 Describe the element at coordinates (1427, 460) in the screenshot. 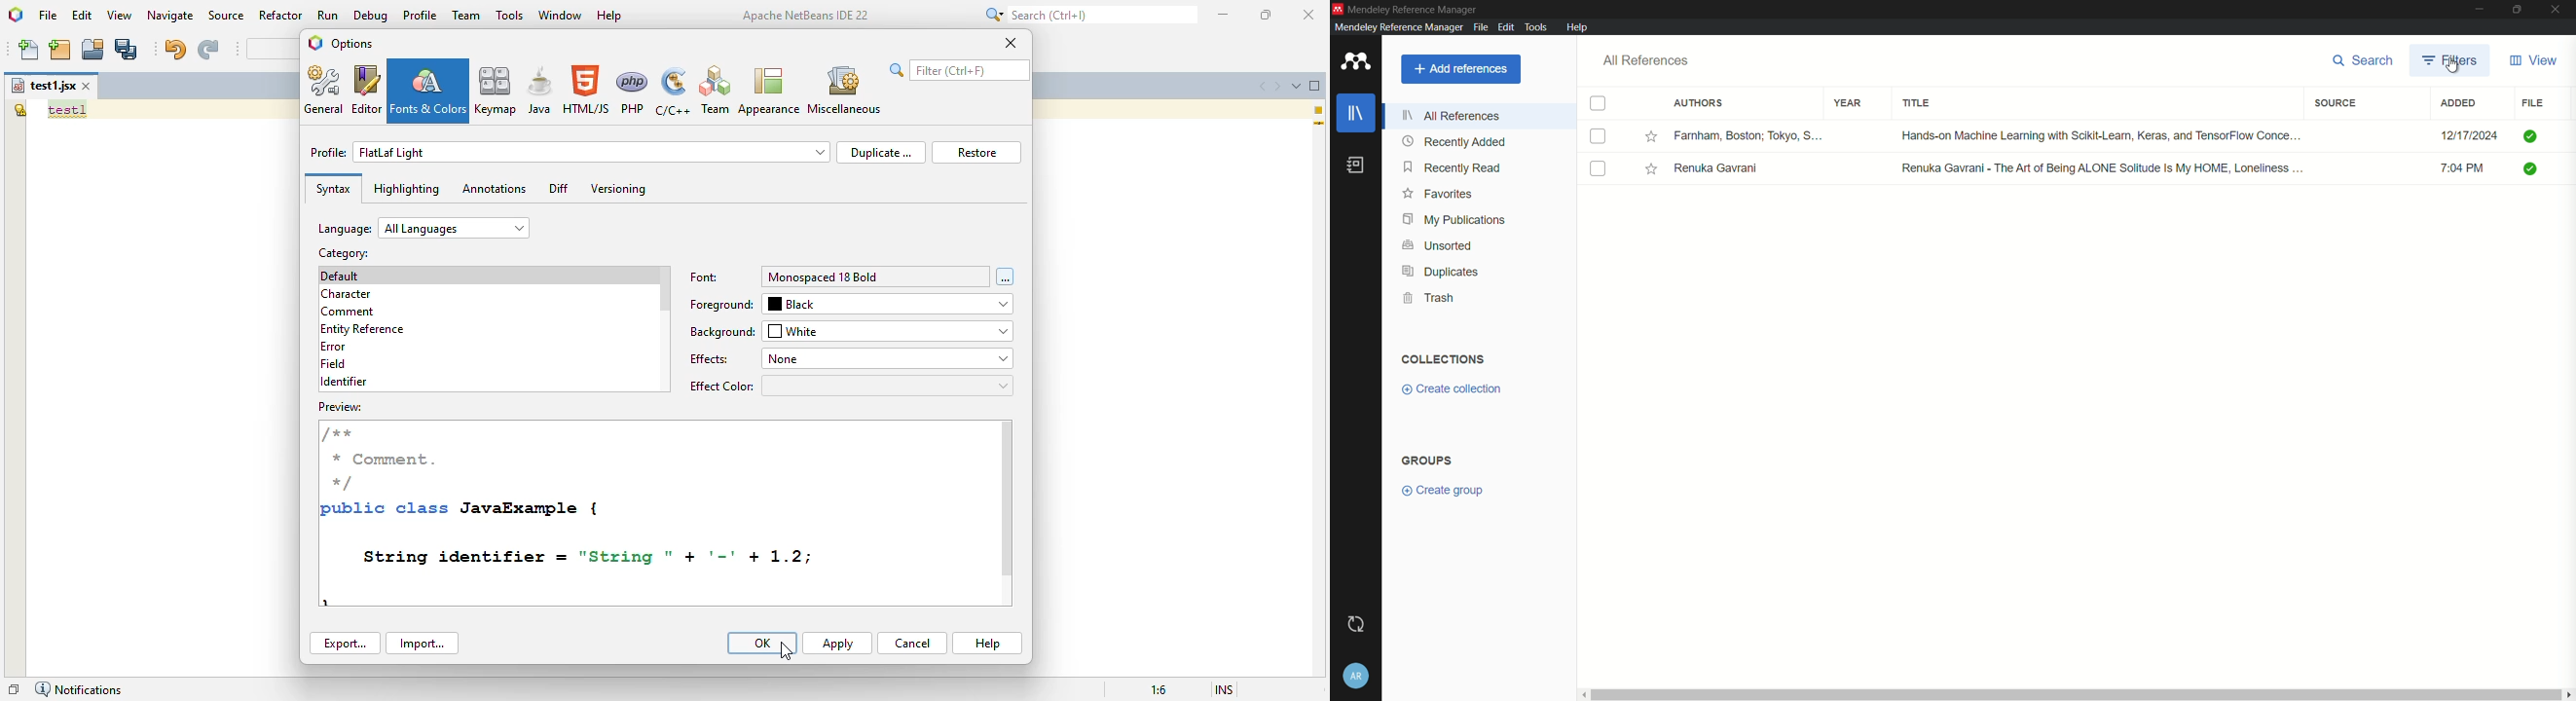

I see `groups` at that location.